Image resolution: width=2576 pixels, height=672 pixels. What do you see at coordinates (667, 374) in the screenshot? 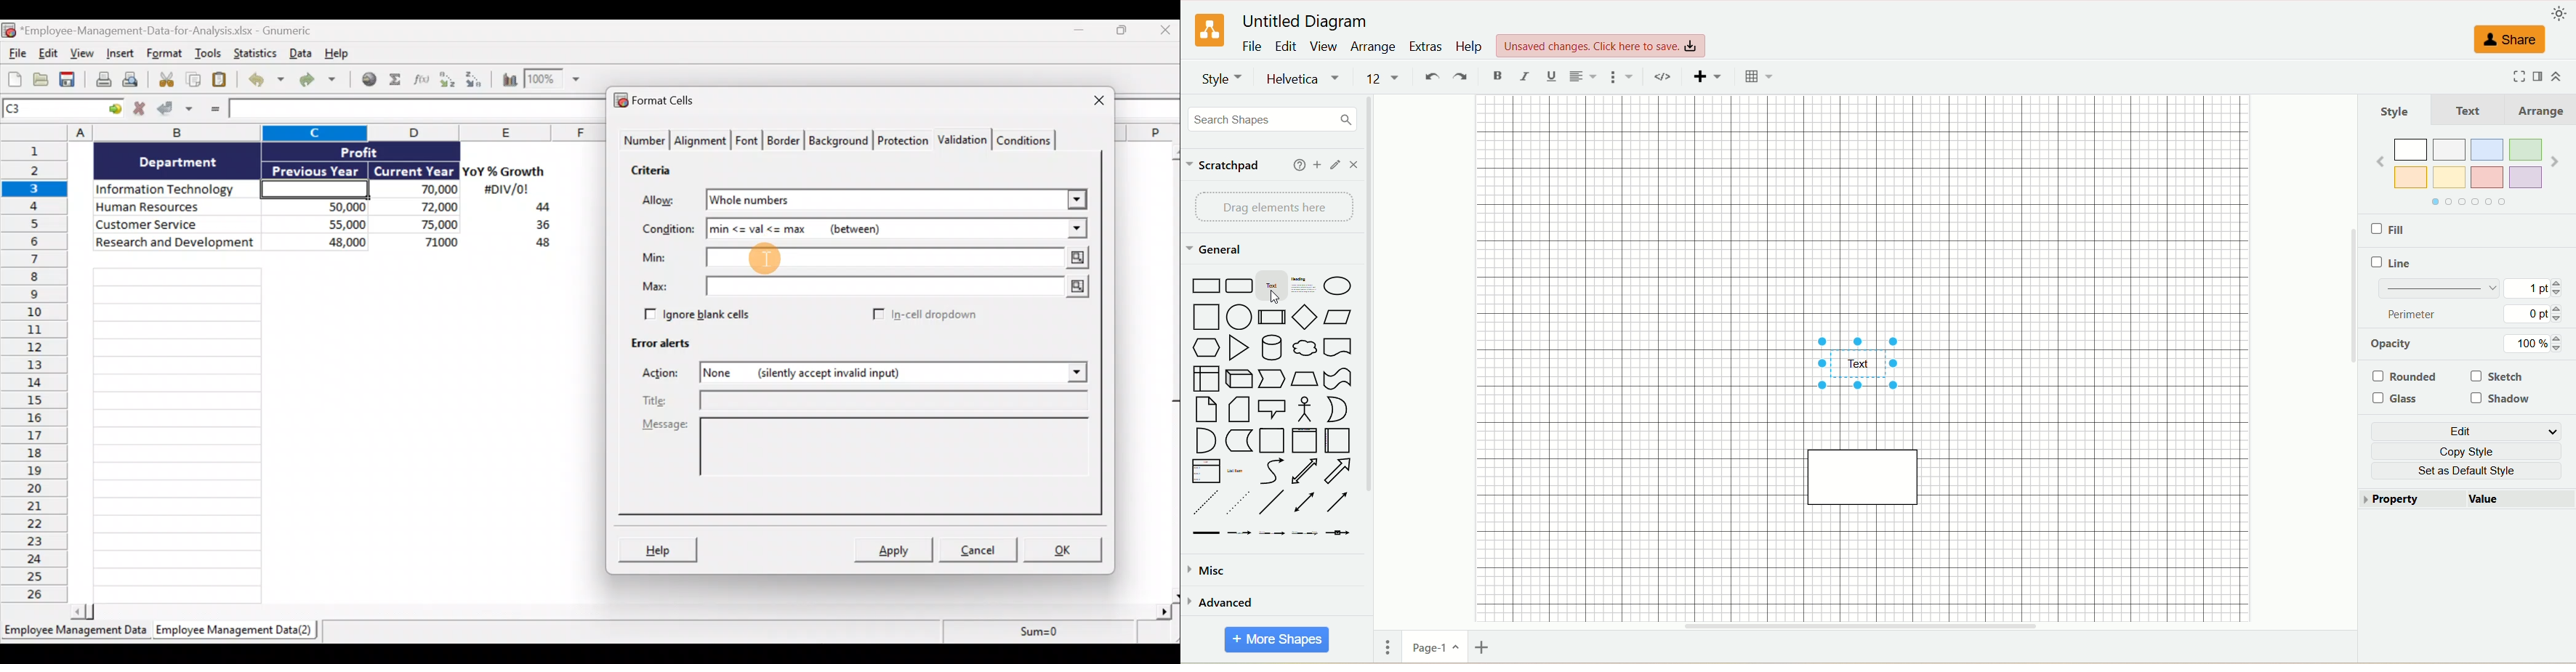
I see `Actions` at bounding box center [667, 374].